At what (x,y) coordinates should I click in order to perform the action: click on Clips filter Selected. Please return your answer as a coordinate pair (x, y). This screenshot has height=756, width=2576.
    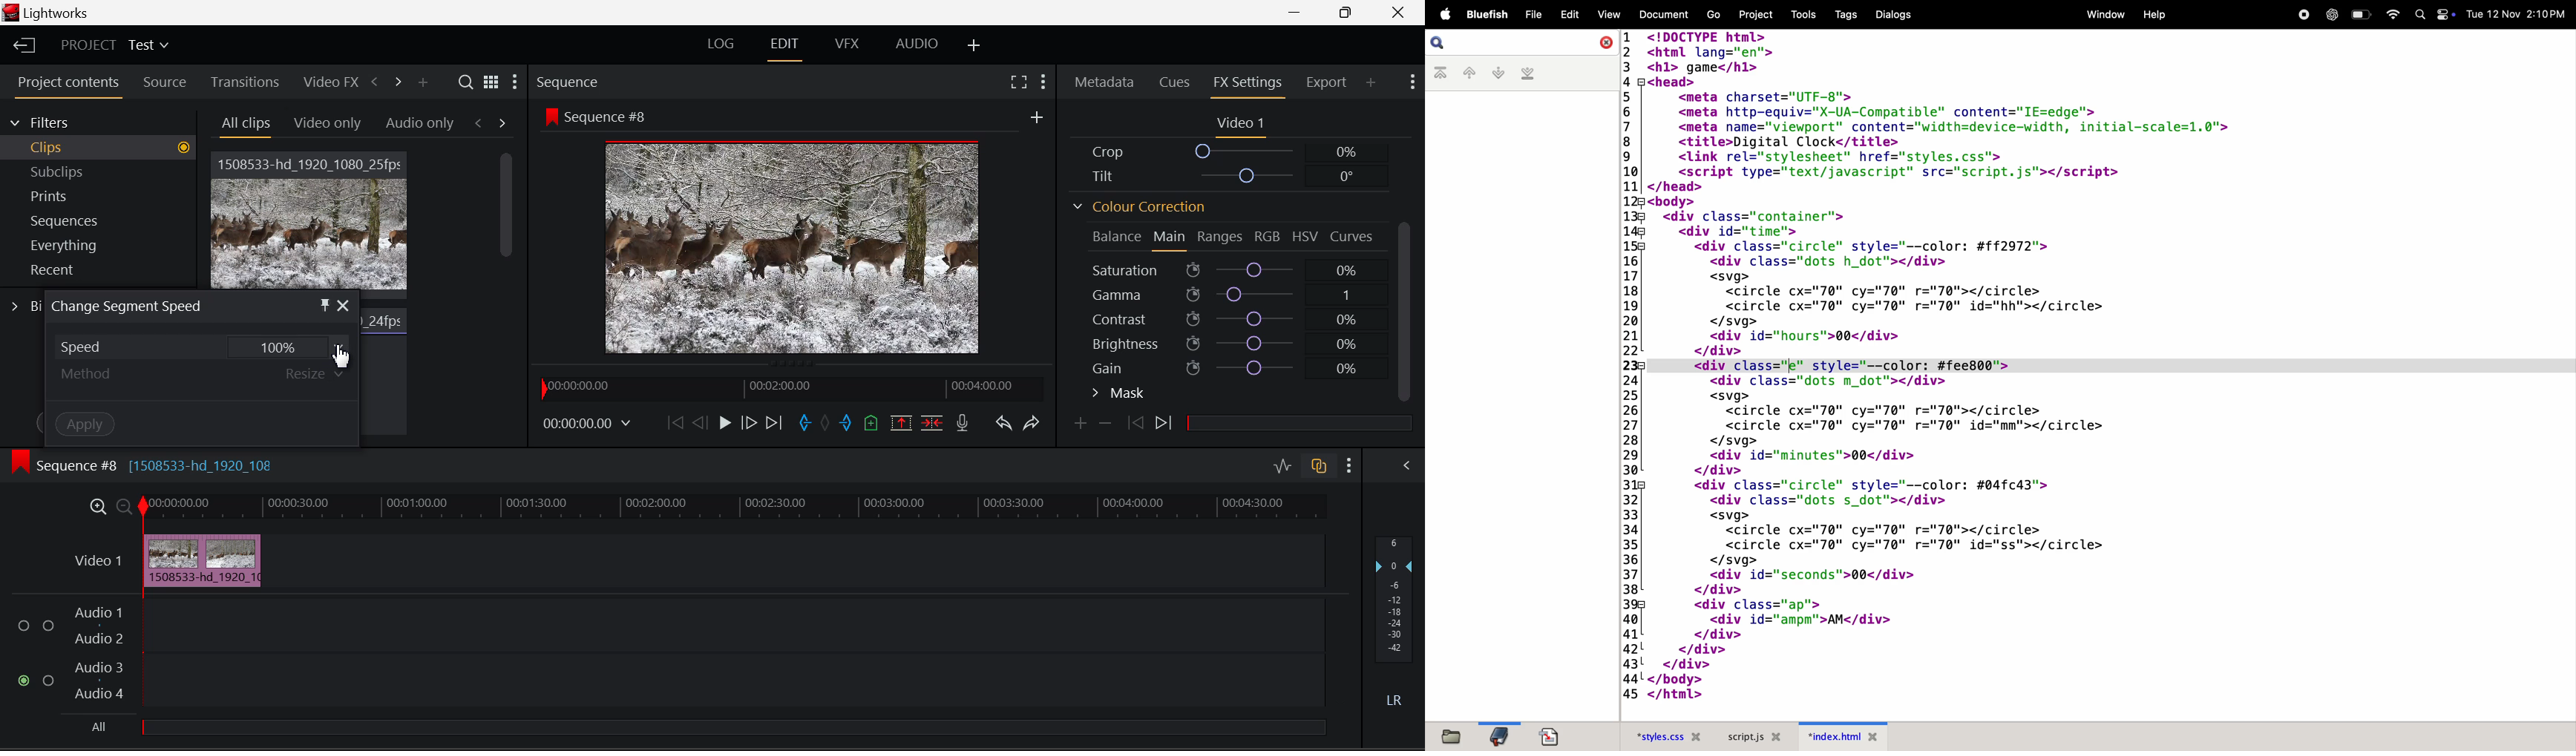
    Looking at the image, I should click on (108, 148).